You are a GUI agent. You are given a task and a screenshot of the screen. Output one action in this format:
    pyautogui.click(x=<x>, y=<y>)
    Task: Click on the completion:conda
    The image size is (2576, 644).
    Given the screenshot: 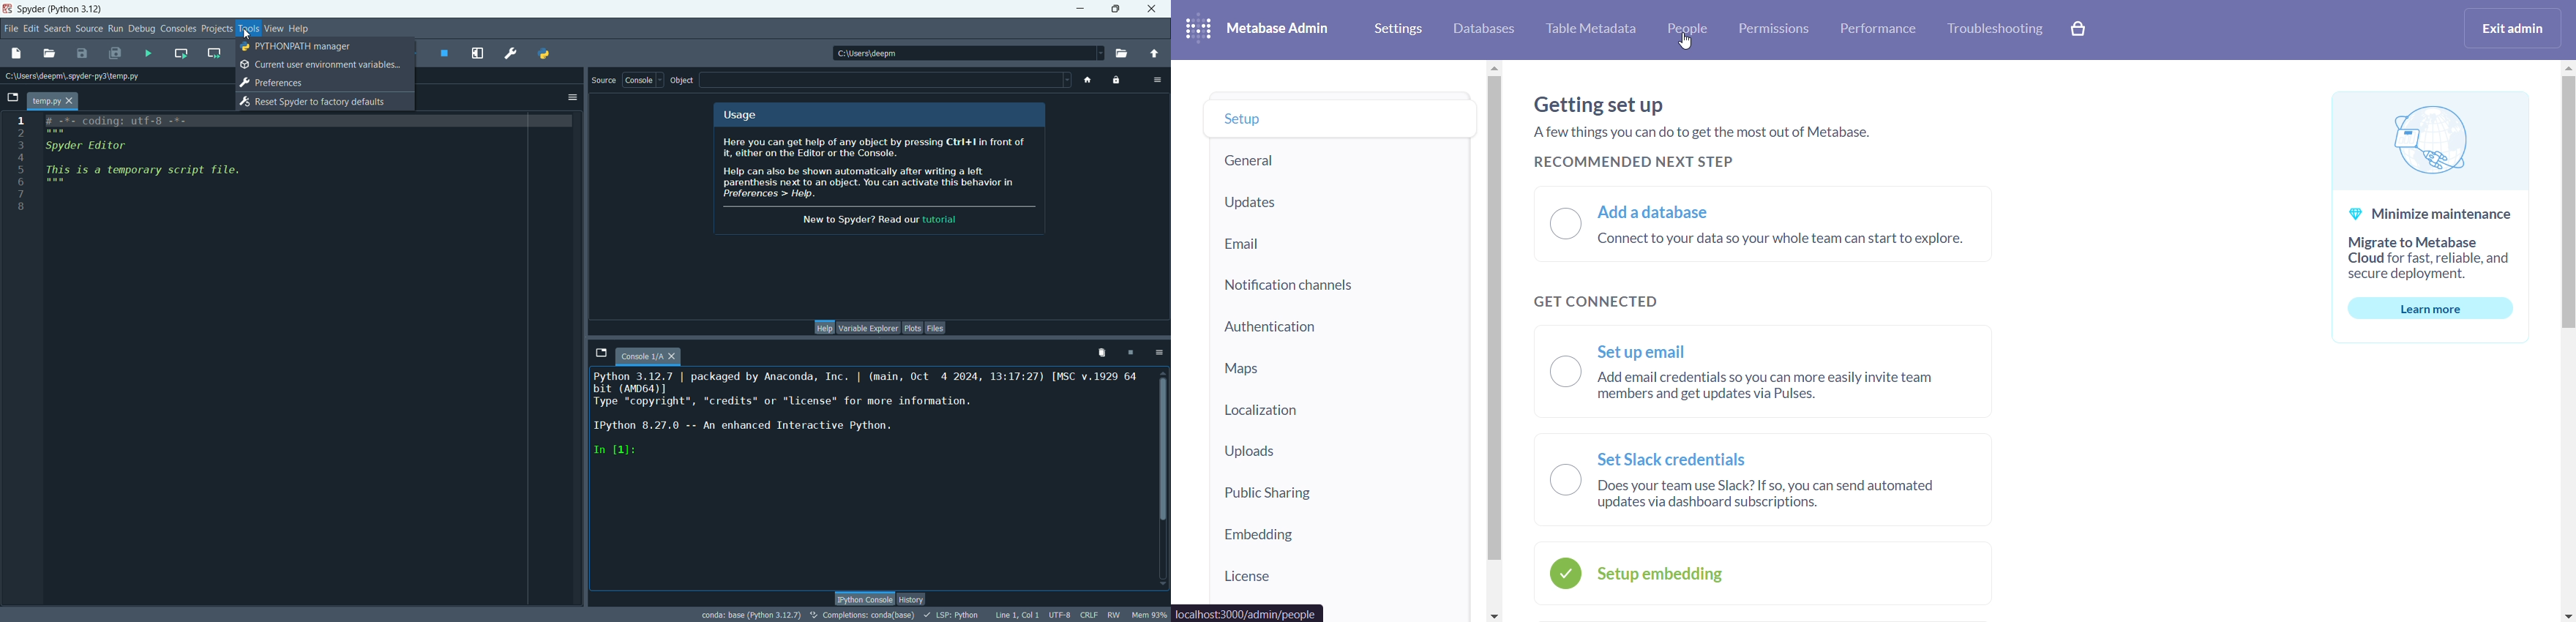 What is the action you would take?
    pyautogui.click(x=862, y=617)
    